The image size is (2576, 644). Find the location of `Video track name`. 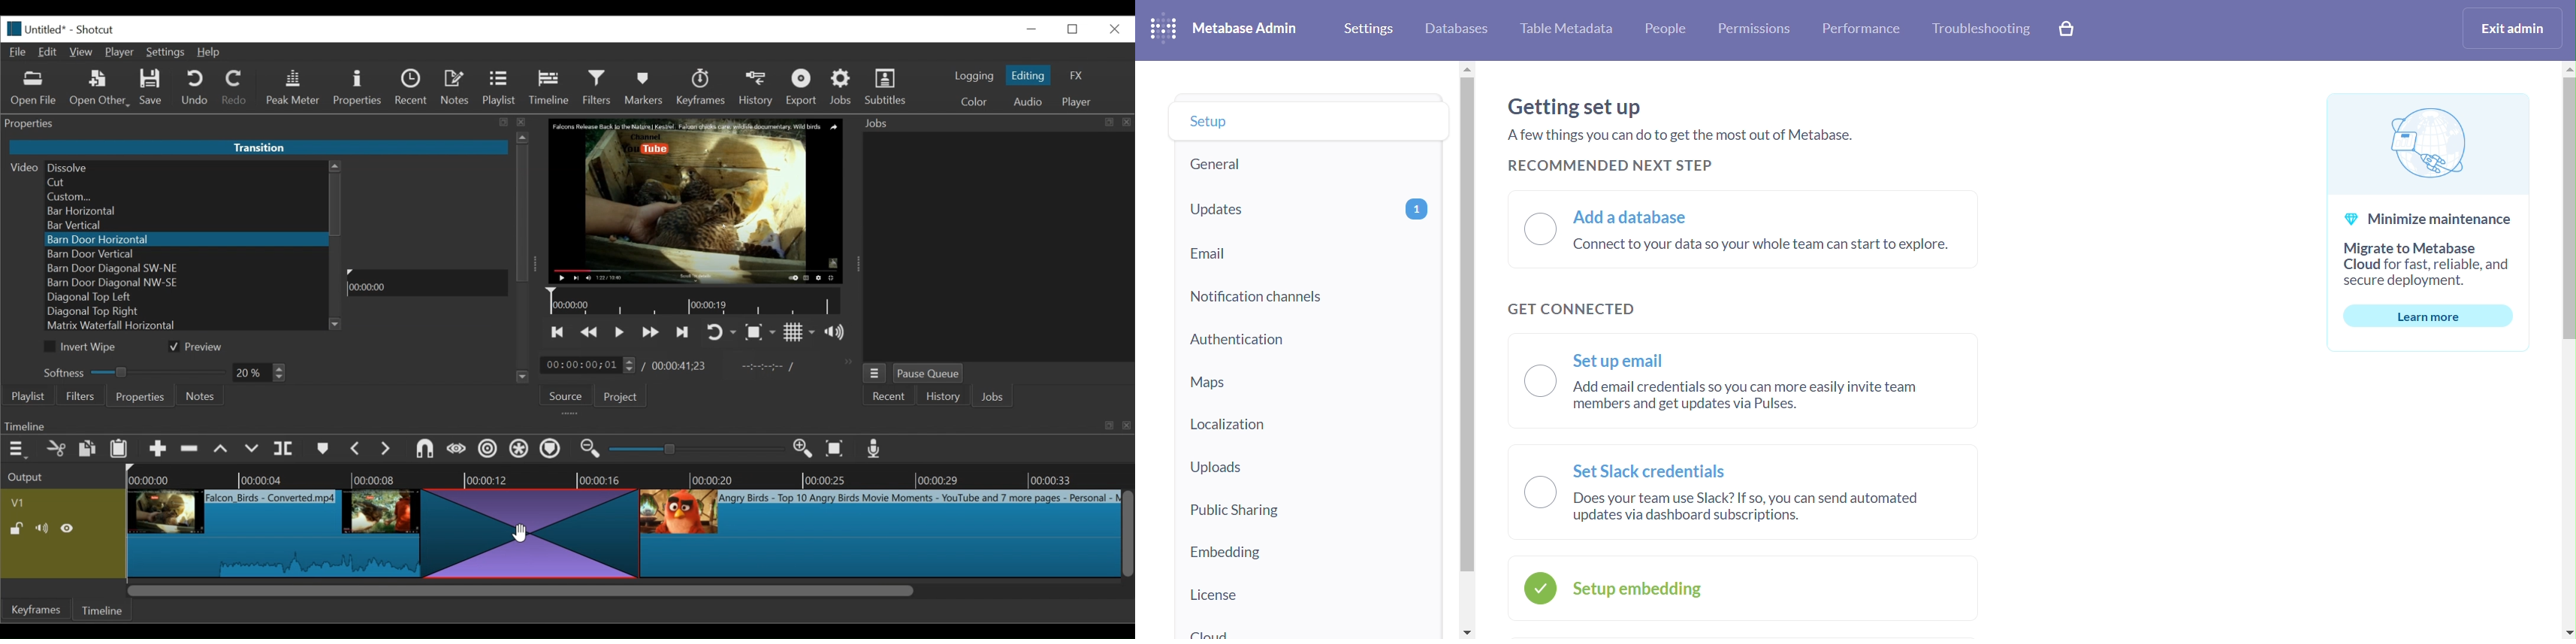

Video track name is located at coordinates (61, 501).